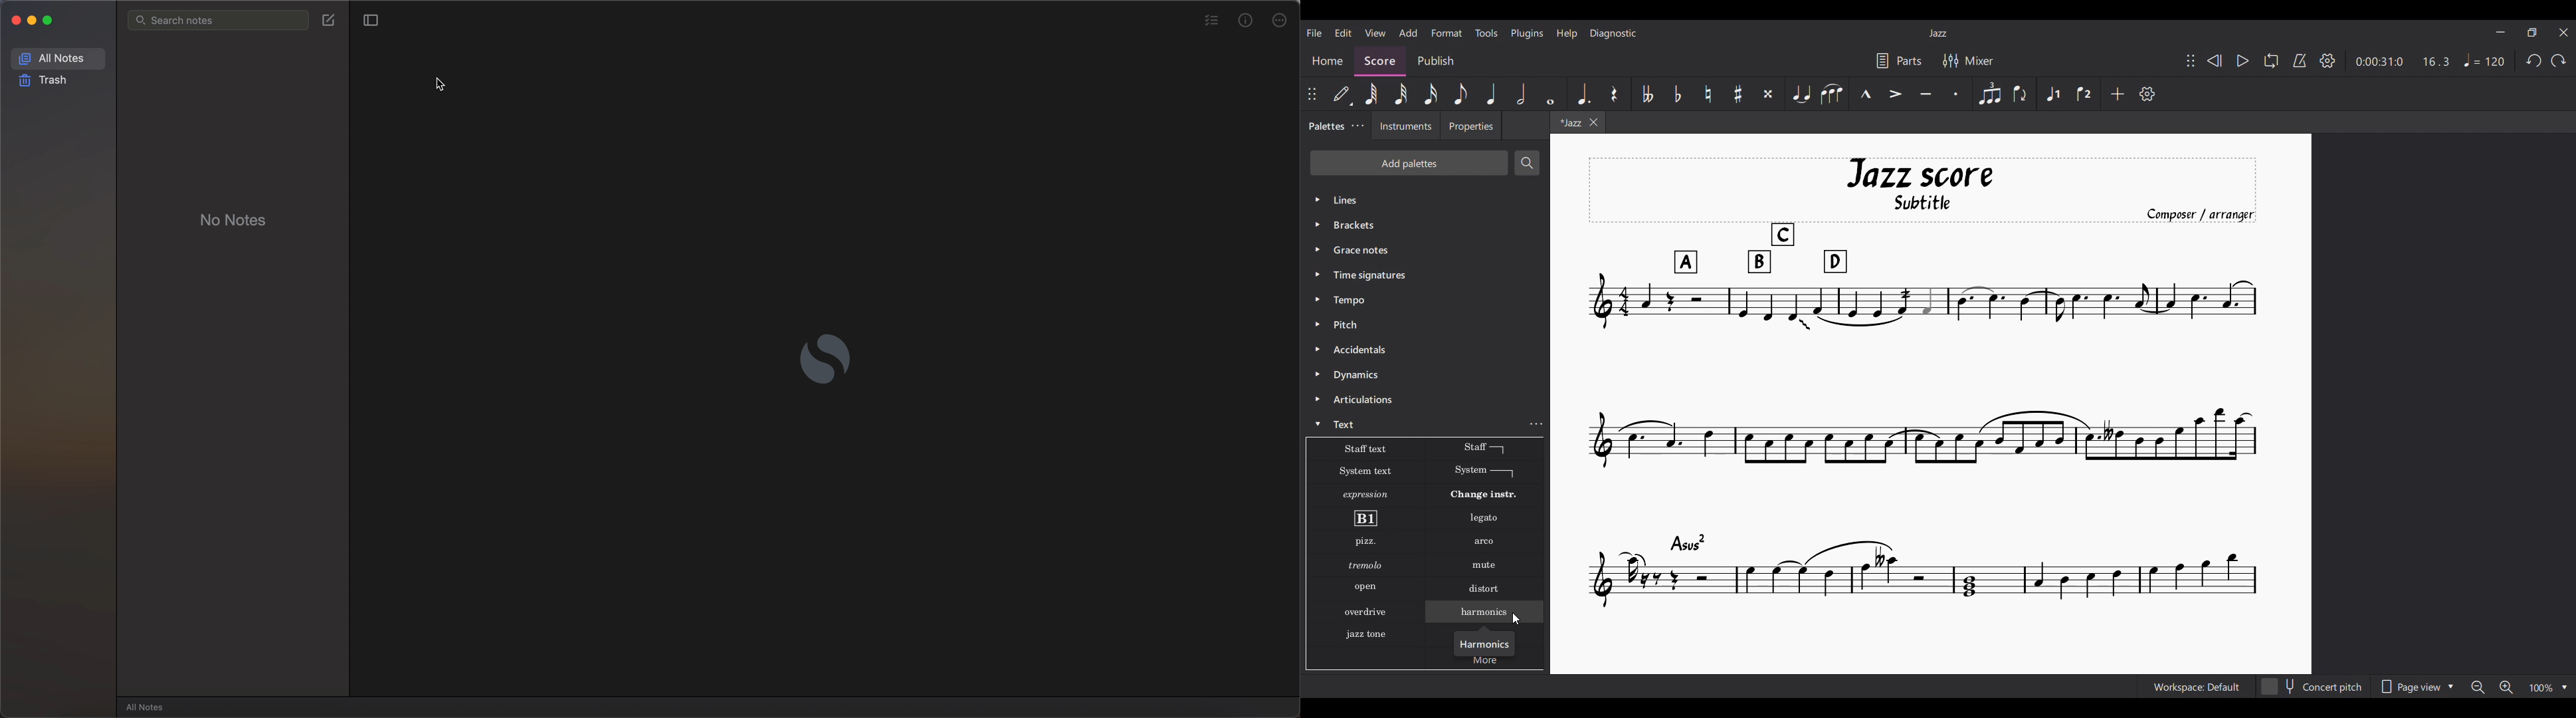  I want to click on Concert pitch toggle, so click(2313, 686).